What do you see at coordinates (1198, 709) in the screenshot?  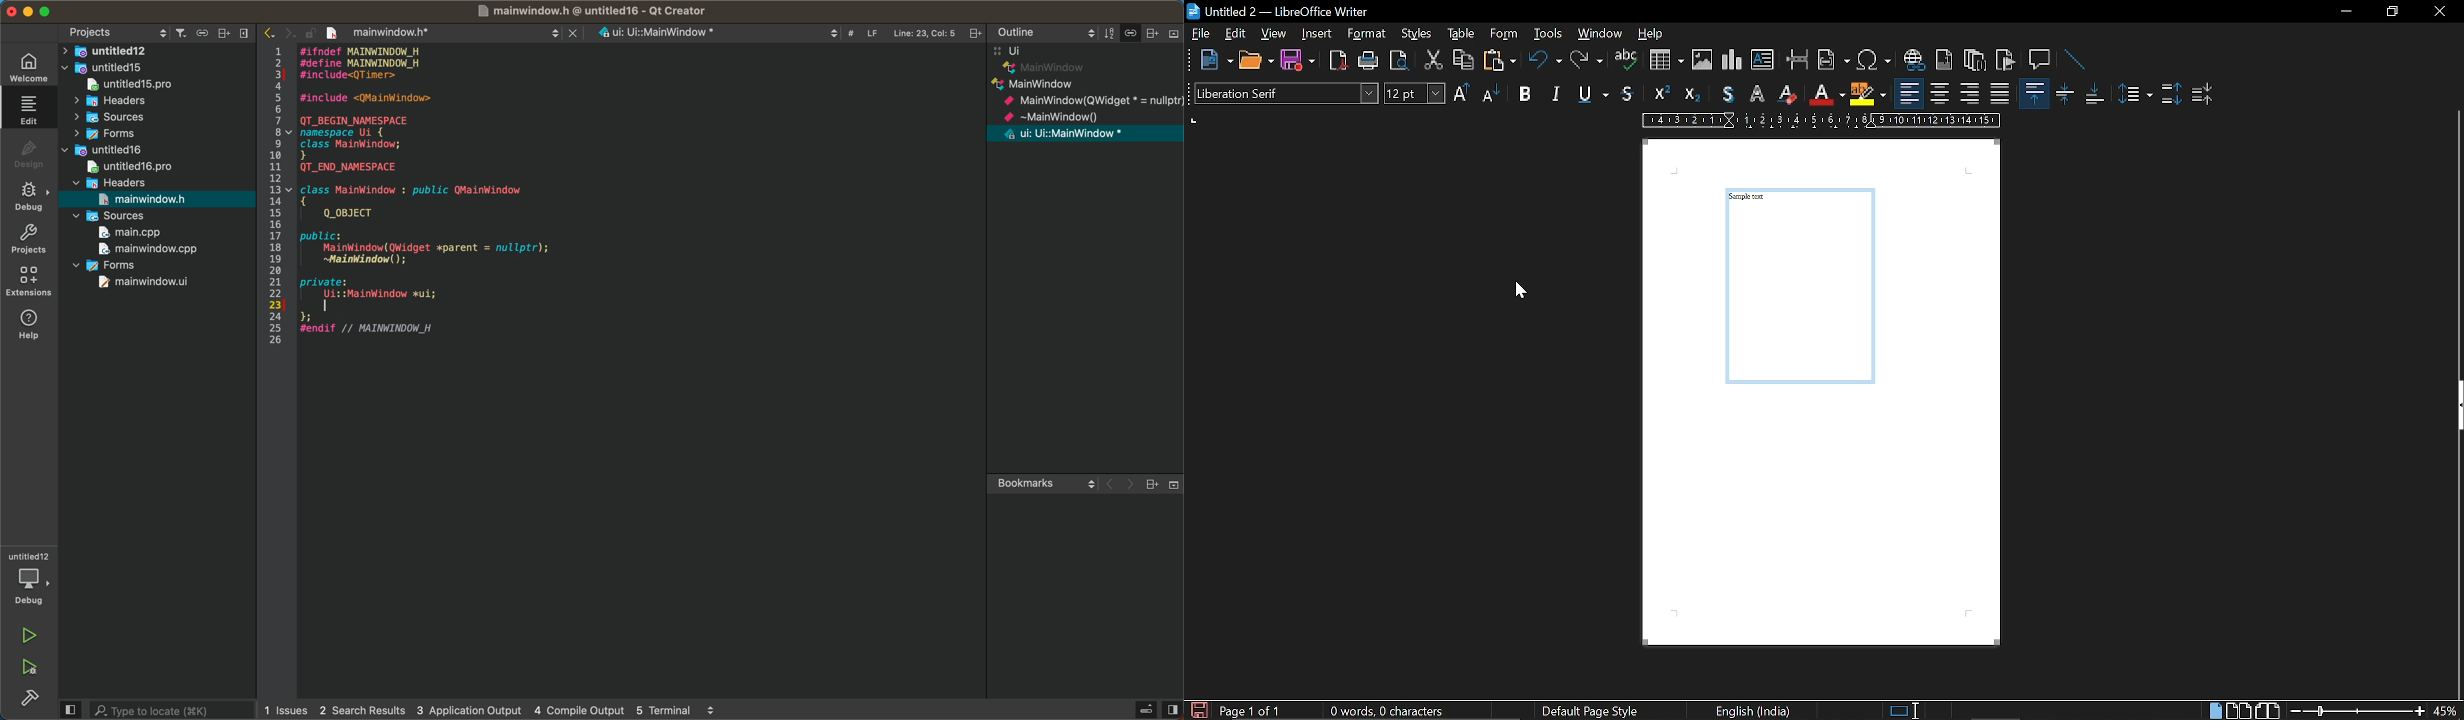 I see `save` at bounding box center [1198, 709].